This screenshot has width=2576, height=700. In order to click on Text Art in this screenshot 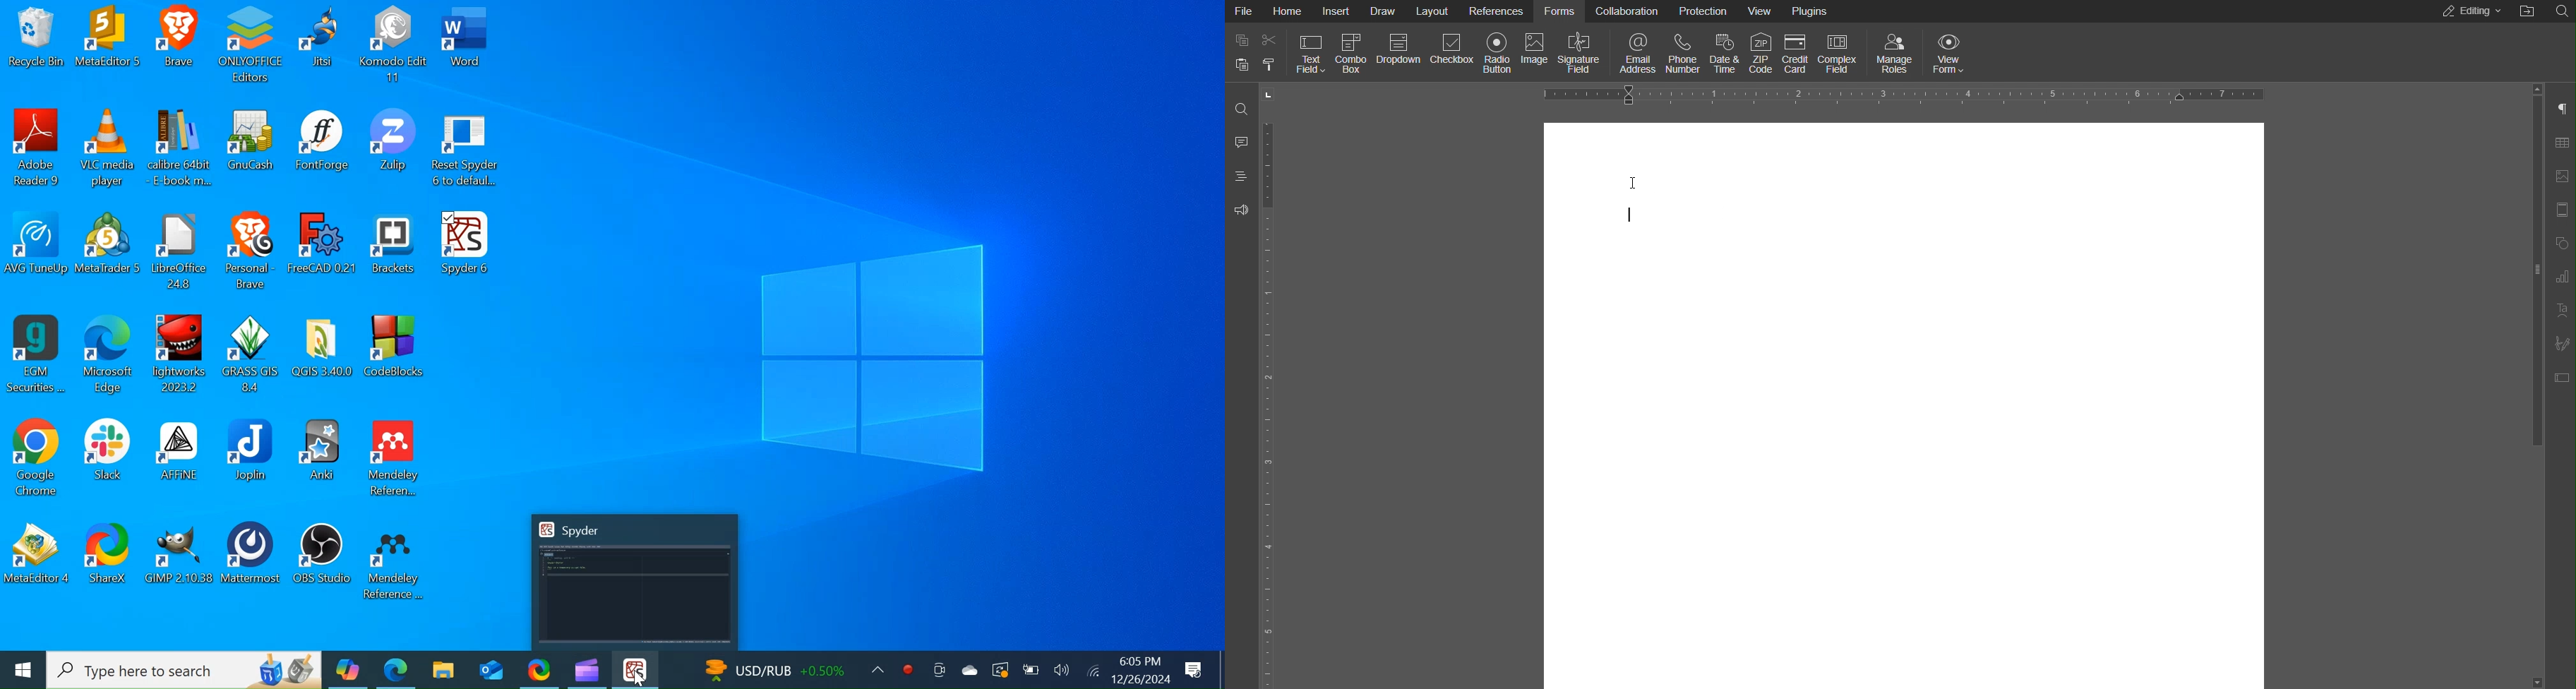, I will do `click(2560, 310)`.